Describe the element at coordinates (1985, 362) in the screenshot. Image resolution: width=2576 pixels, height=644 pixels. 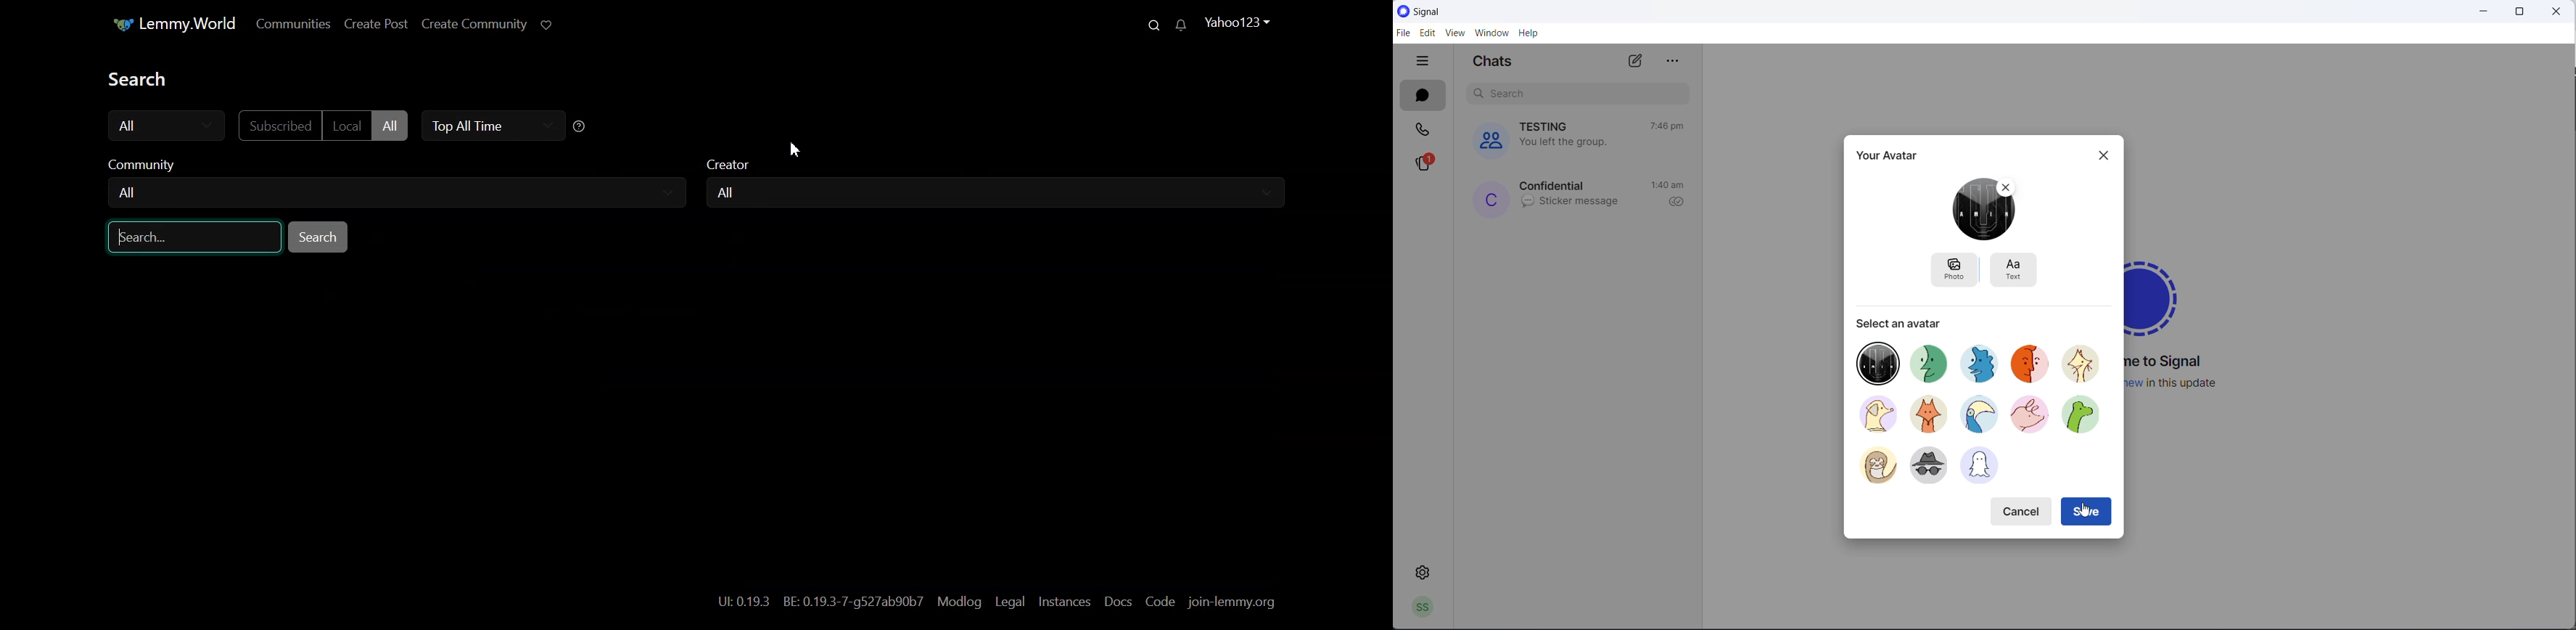
I see `avatar` at that location.